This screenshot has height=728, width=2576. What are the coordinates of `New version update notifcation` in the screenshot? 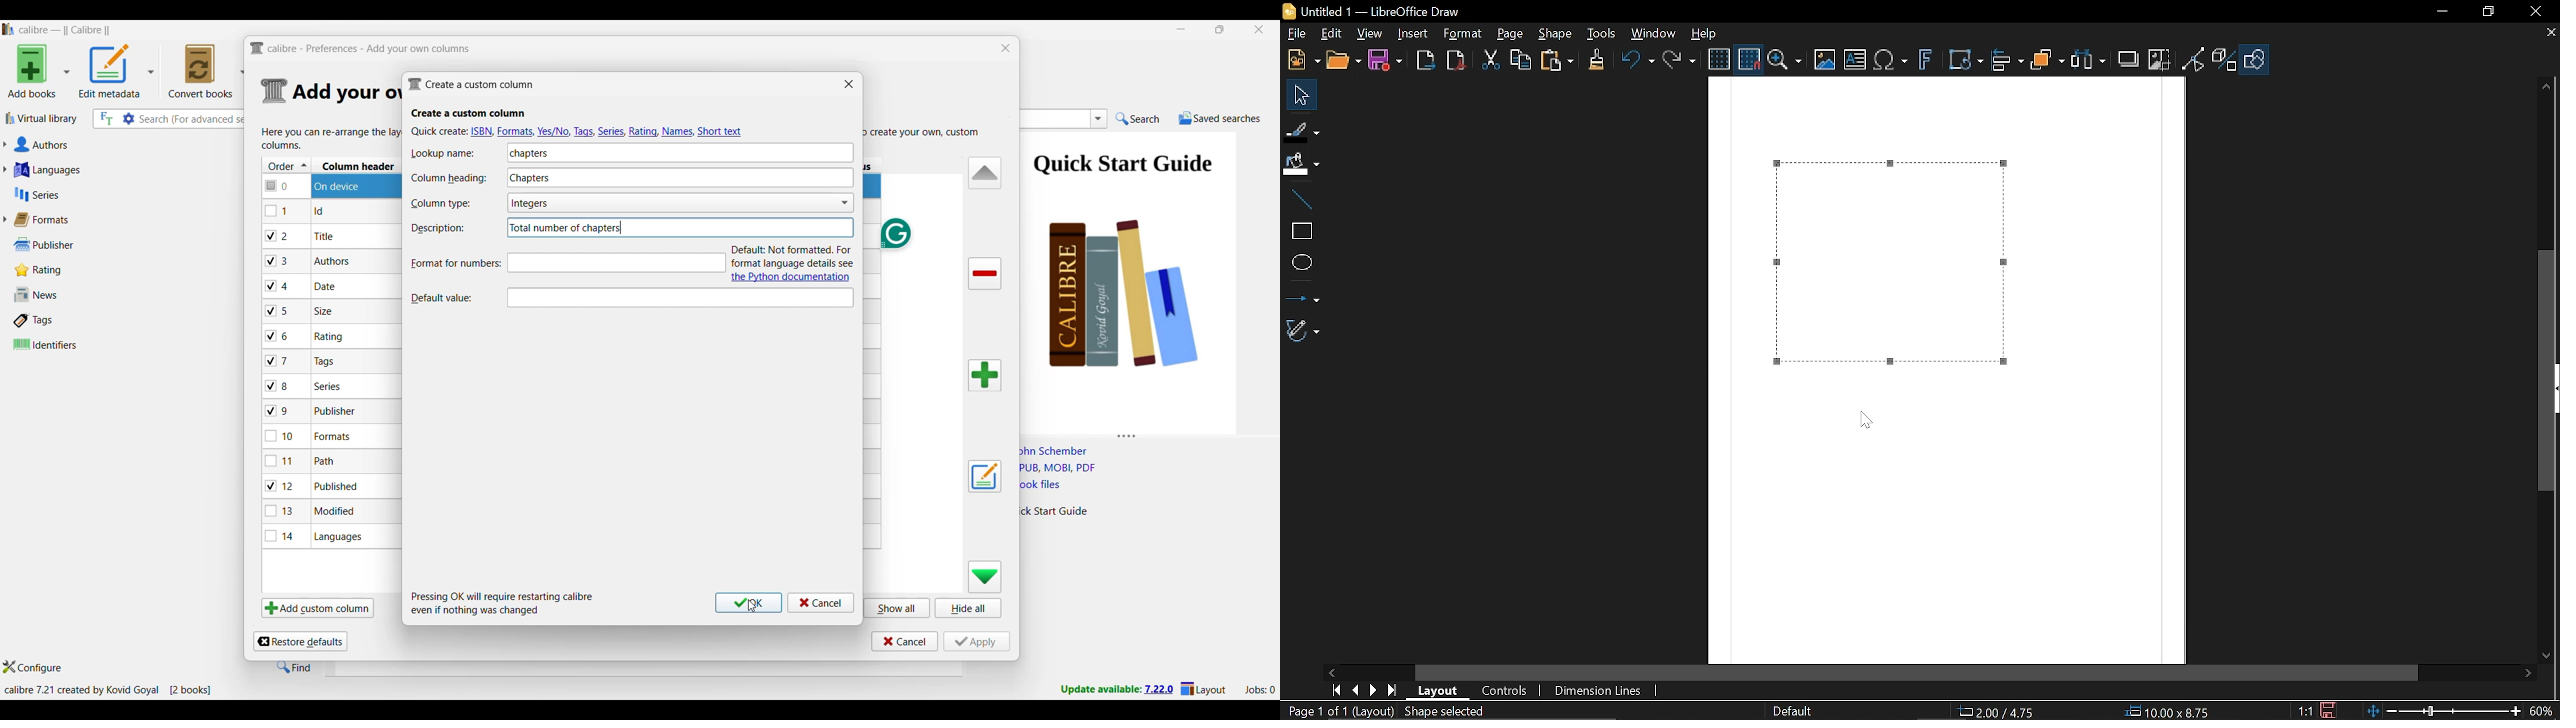 It's located at (1117, 689).